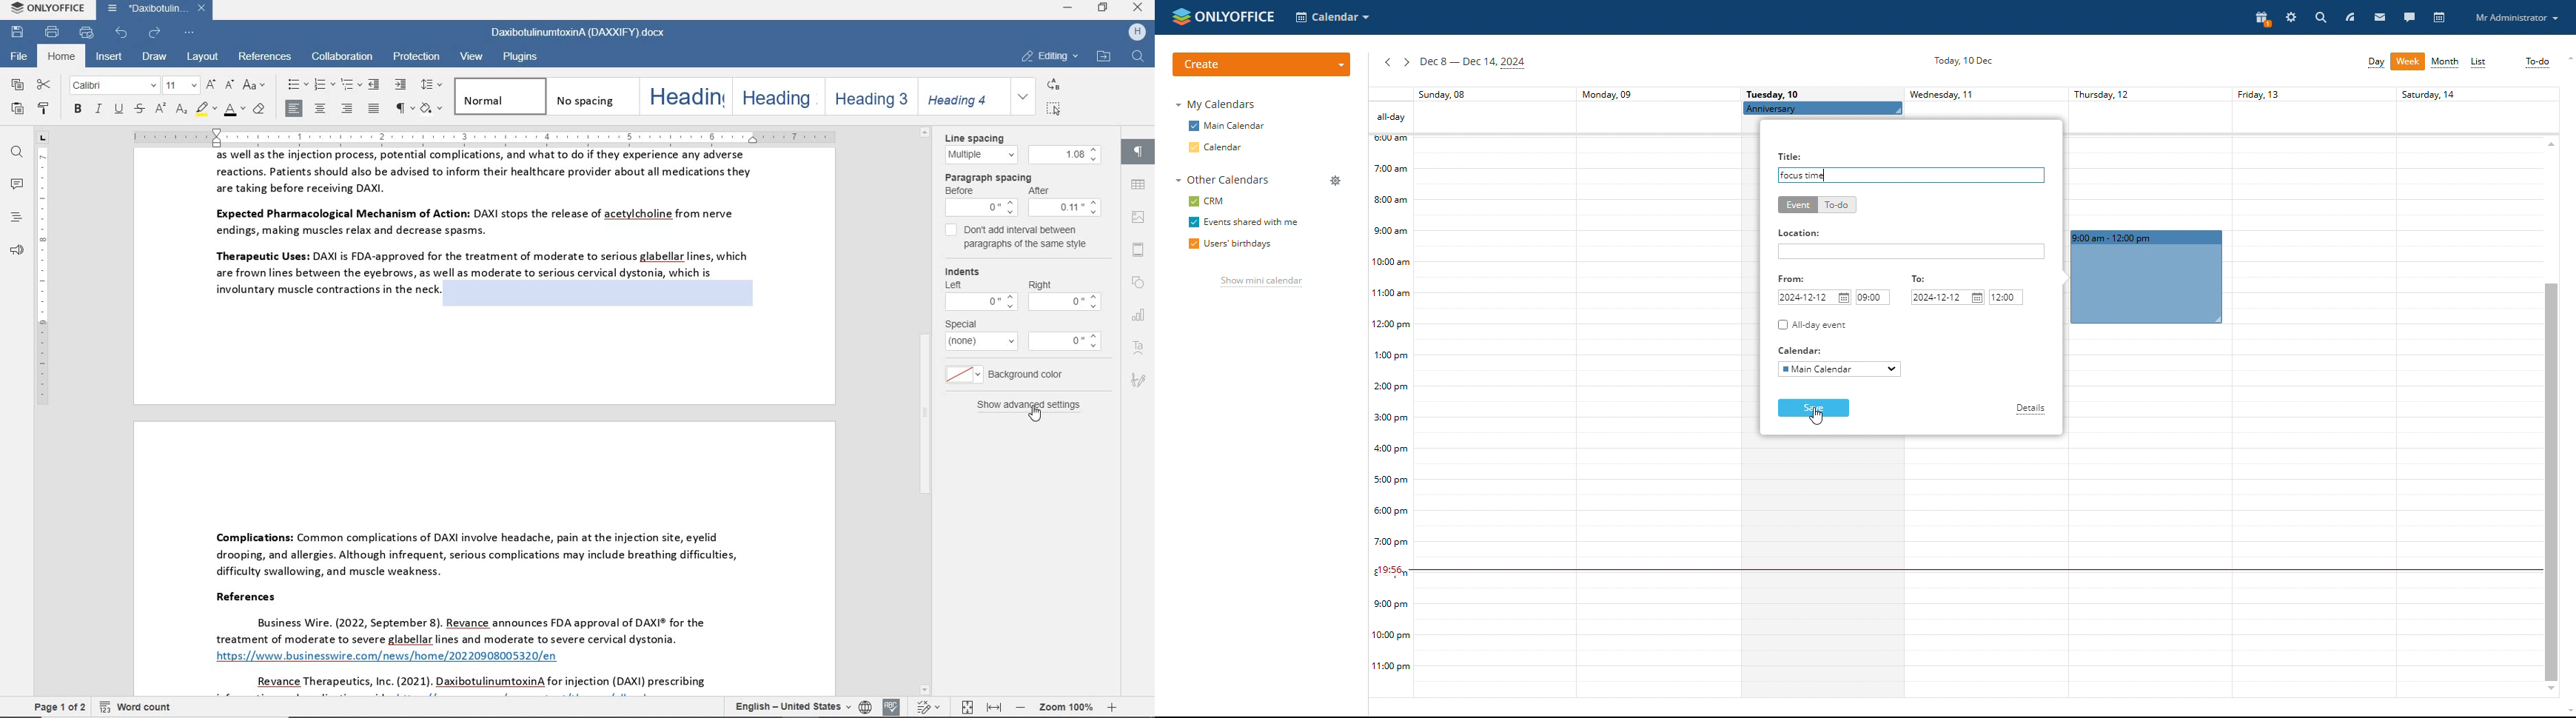 This screenshot has height=728, width=2576. Describe the element at coordinates (1038, 419) in the screenshot. I see `pointer` at that location.